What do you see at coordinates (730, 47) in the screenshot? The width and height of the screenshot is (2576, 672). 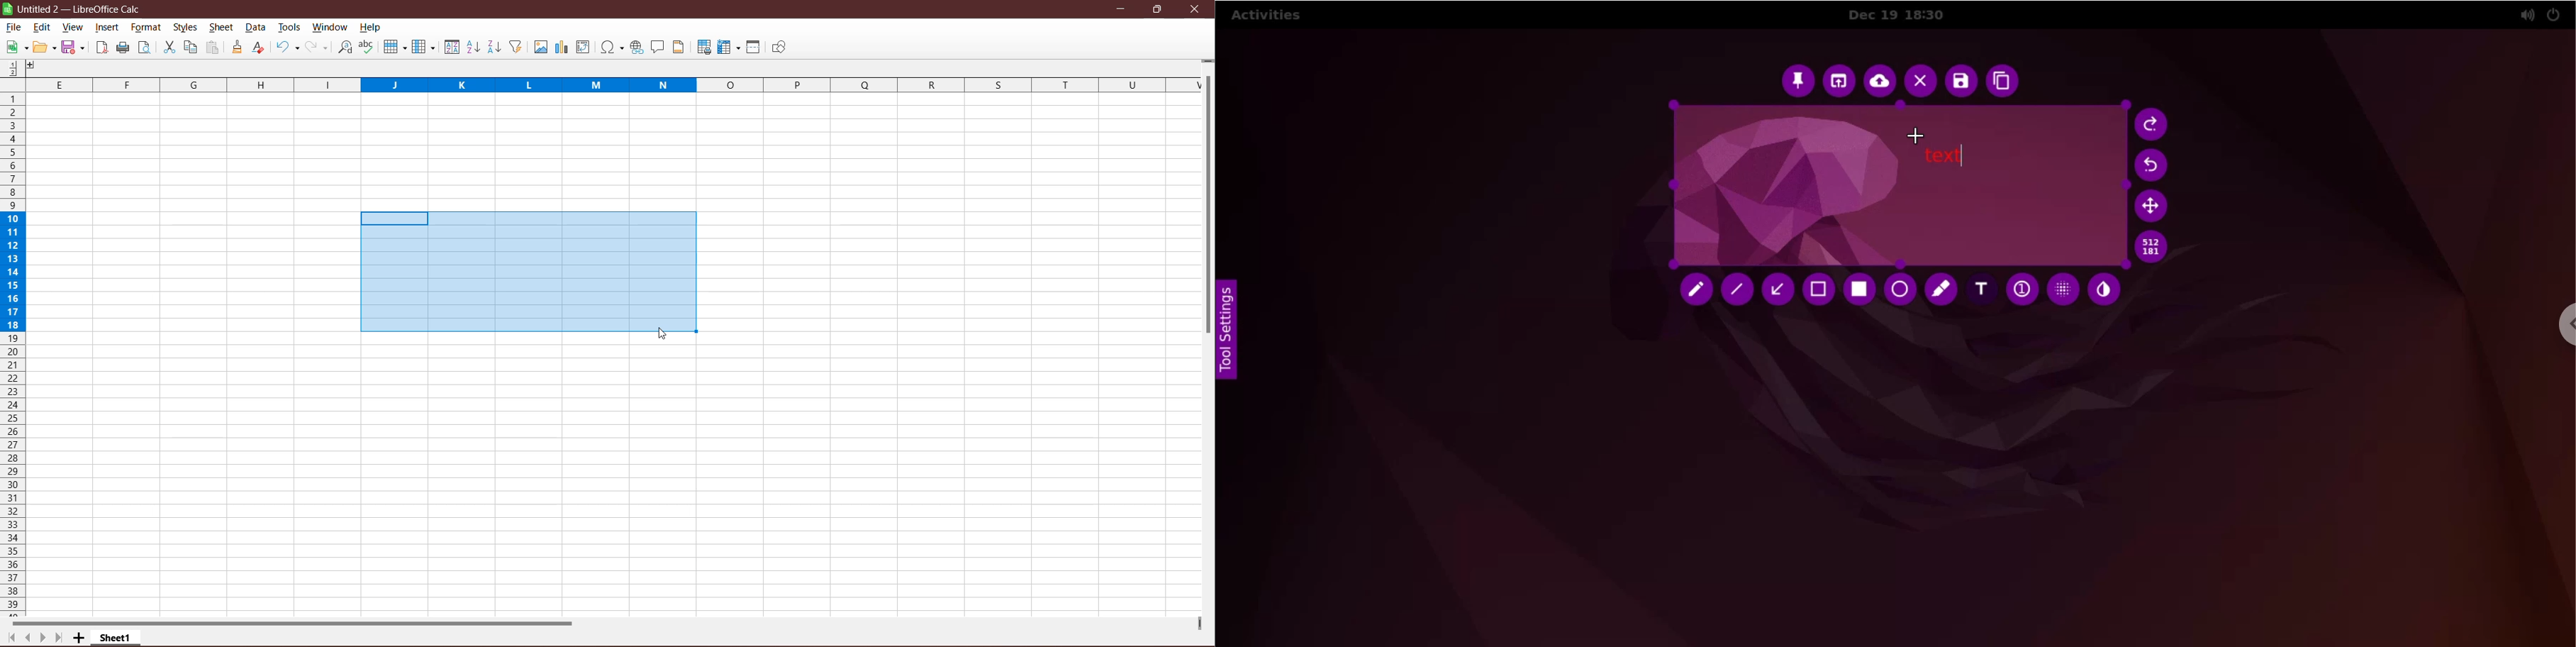 I see `Freeze Rows and Columns` at bounding box center [730, 47].